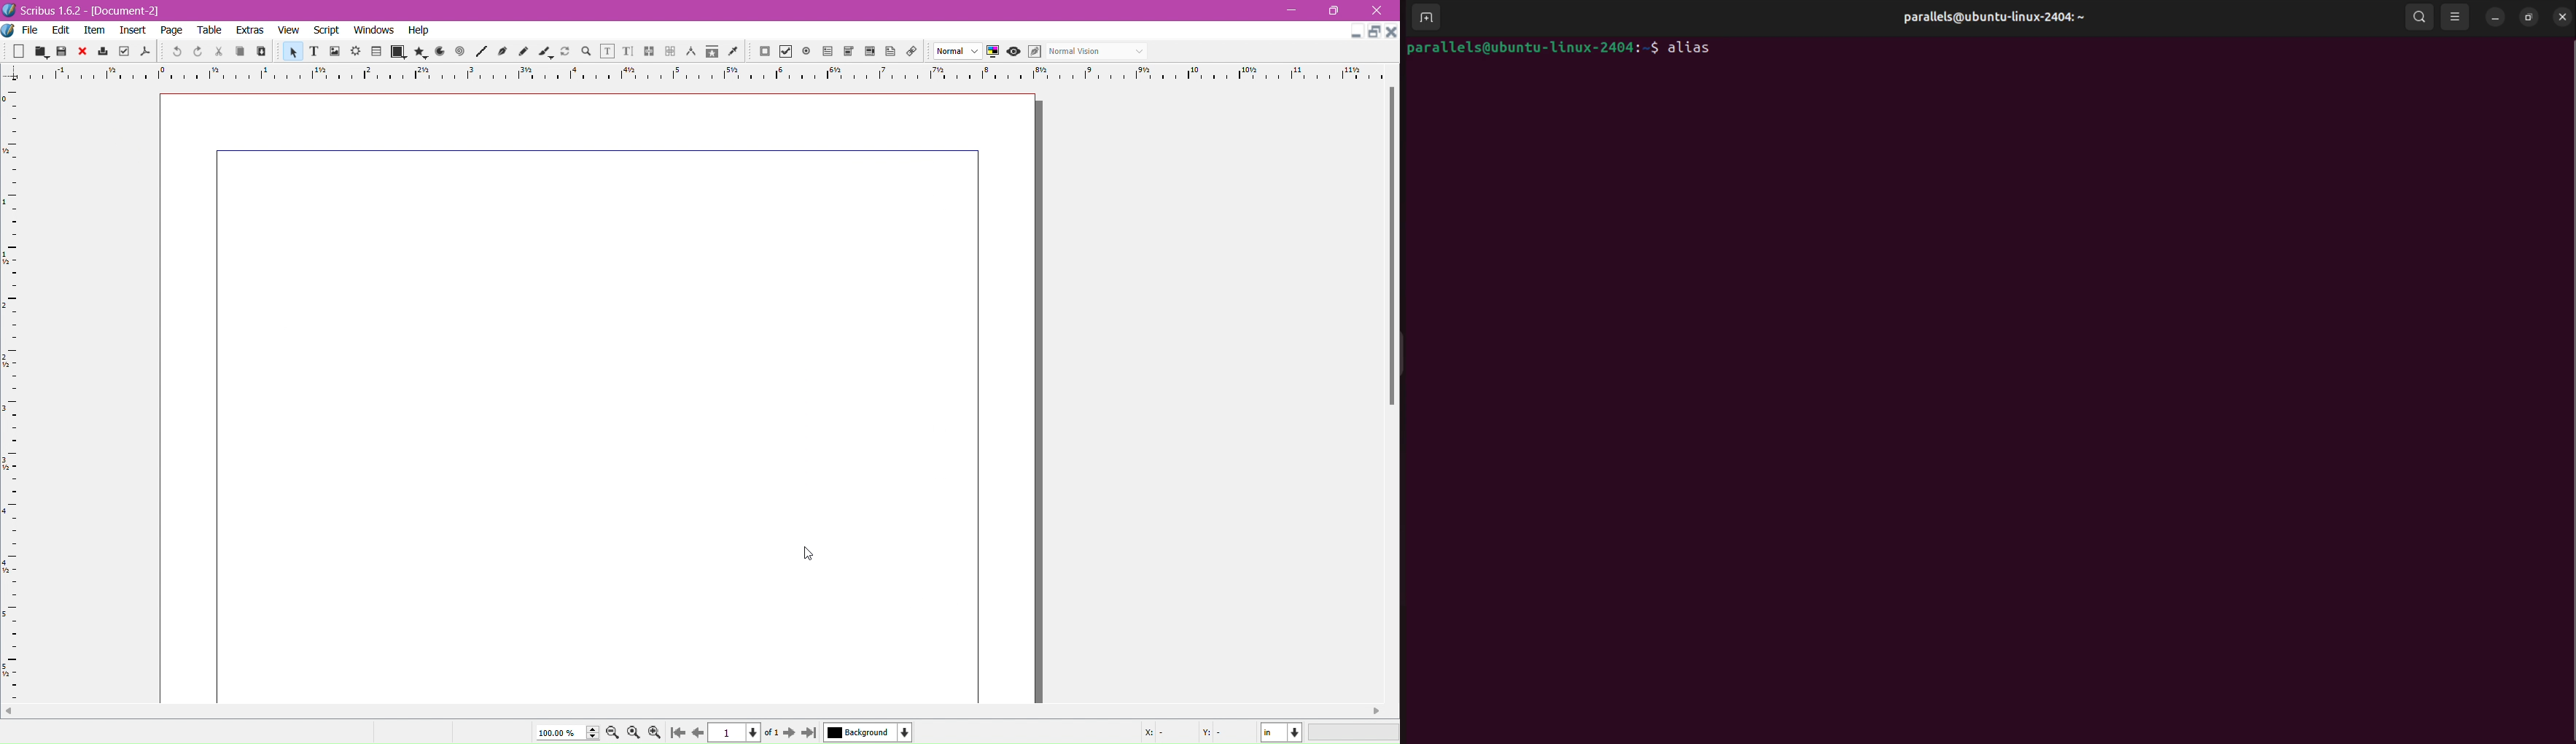 The width and height of the screenshot is (2576, 756). Describe the element at coordinates (565, 53) in the screenshot. I see `refresh` at that location.